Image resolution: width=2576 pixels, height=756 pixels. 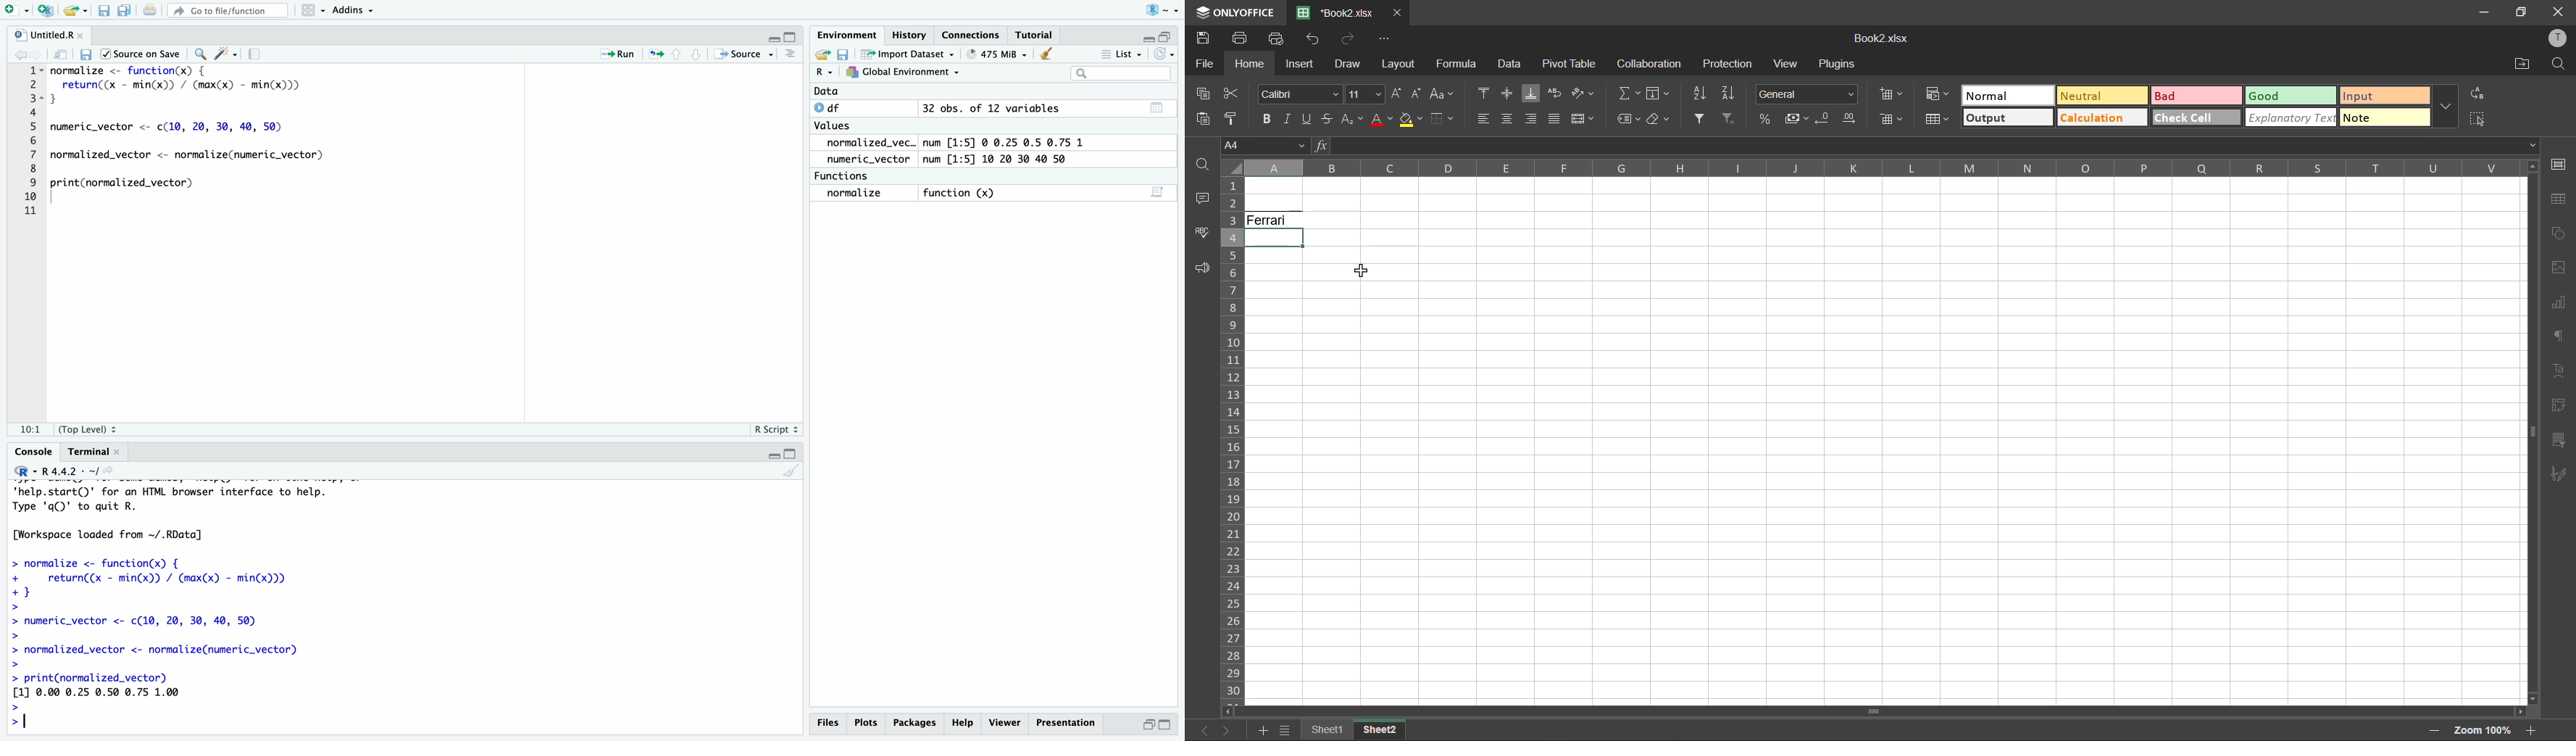 I want to click on save, so click(x=1199, y=38).